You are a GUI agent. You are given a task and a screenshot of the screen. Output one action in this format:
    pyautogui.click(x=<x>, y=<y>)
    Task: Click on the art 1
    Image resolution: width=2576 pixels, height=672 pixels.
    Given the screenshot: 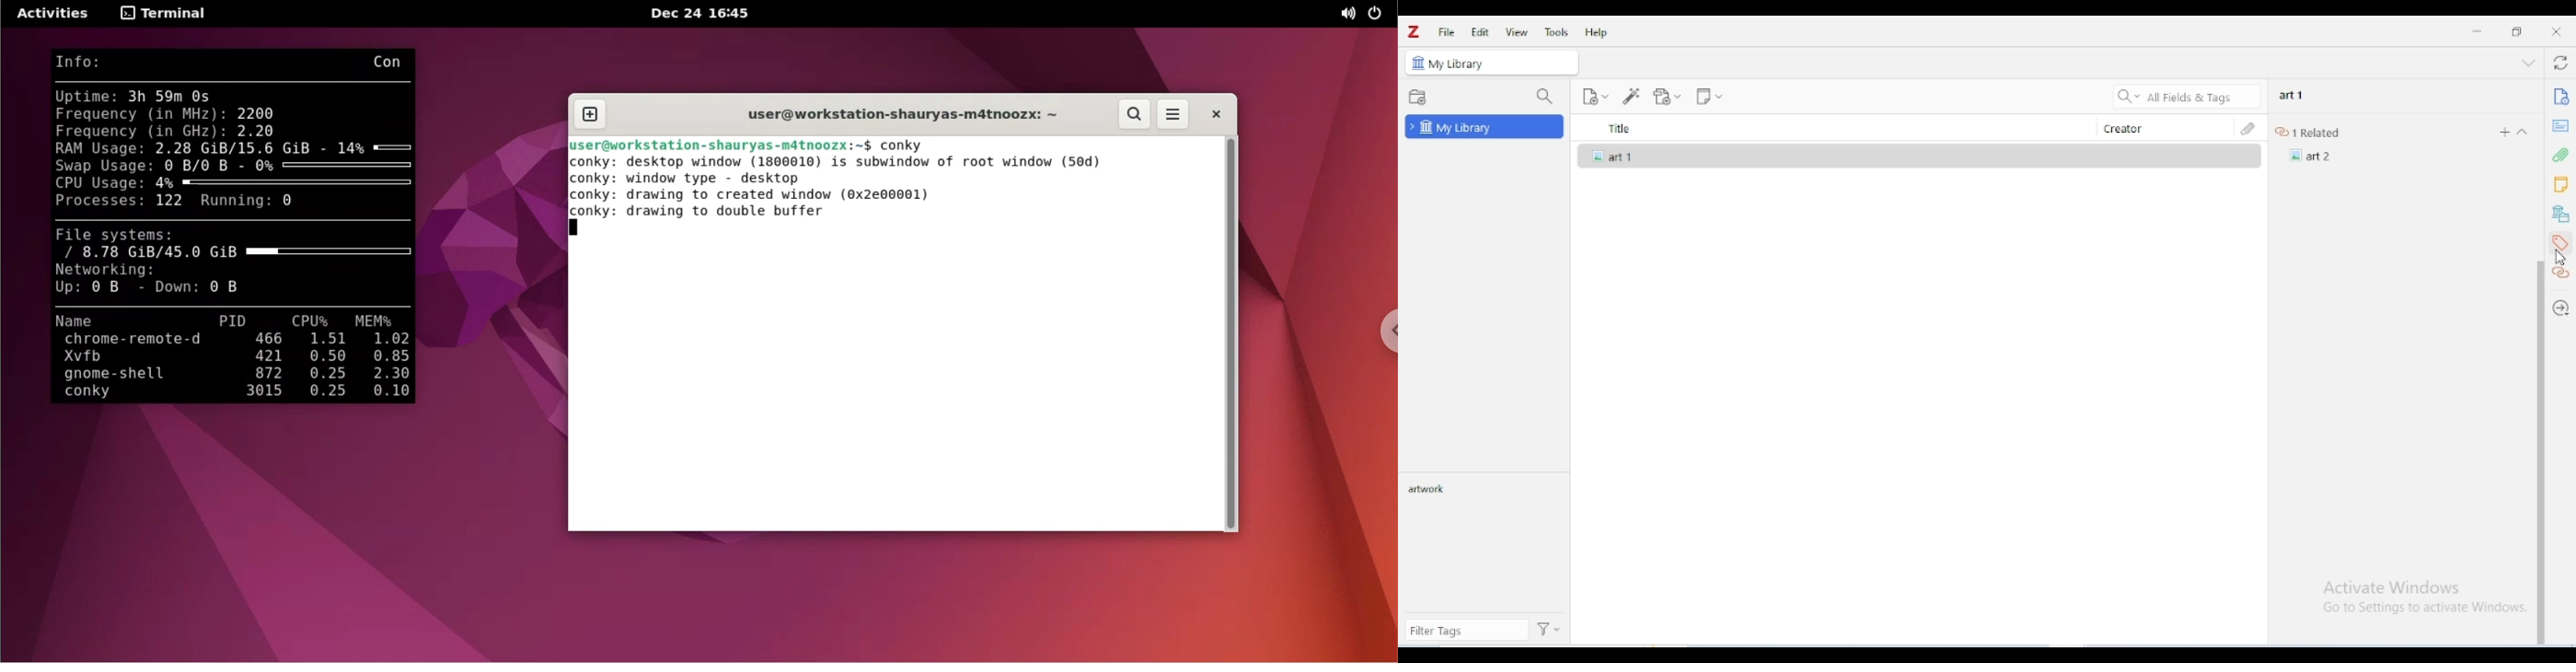 What is the action you would take?
    pyautogui.click(x=1918, y=156)
    